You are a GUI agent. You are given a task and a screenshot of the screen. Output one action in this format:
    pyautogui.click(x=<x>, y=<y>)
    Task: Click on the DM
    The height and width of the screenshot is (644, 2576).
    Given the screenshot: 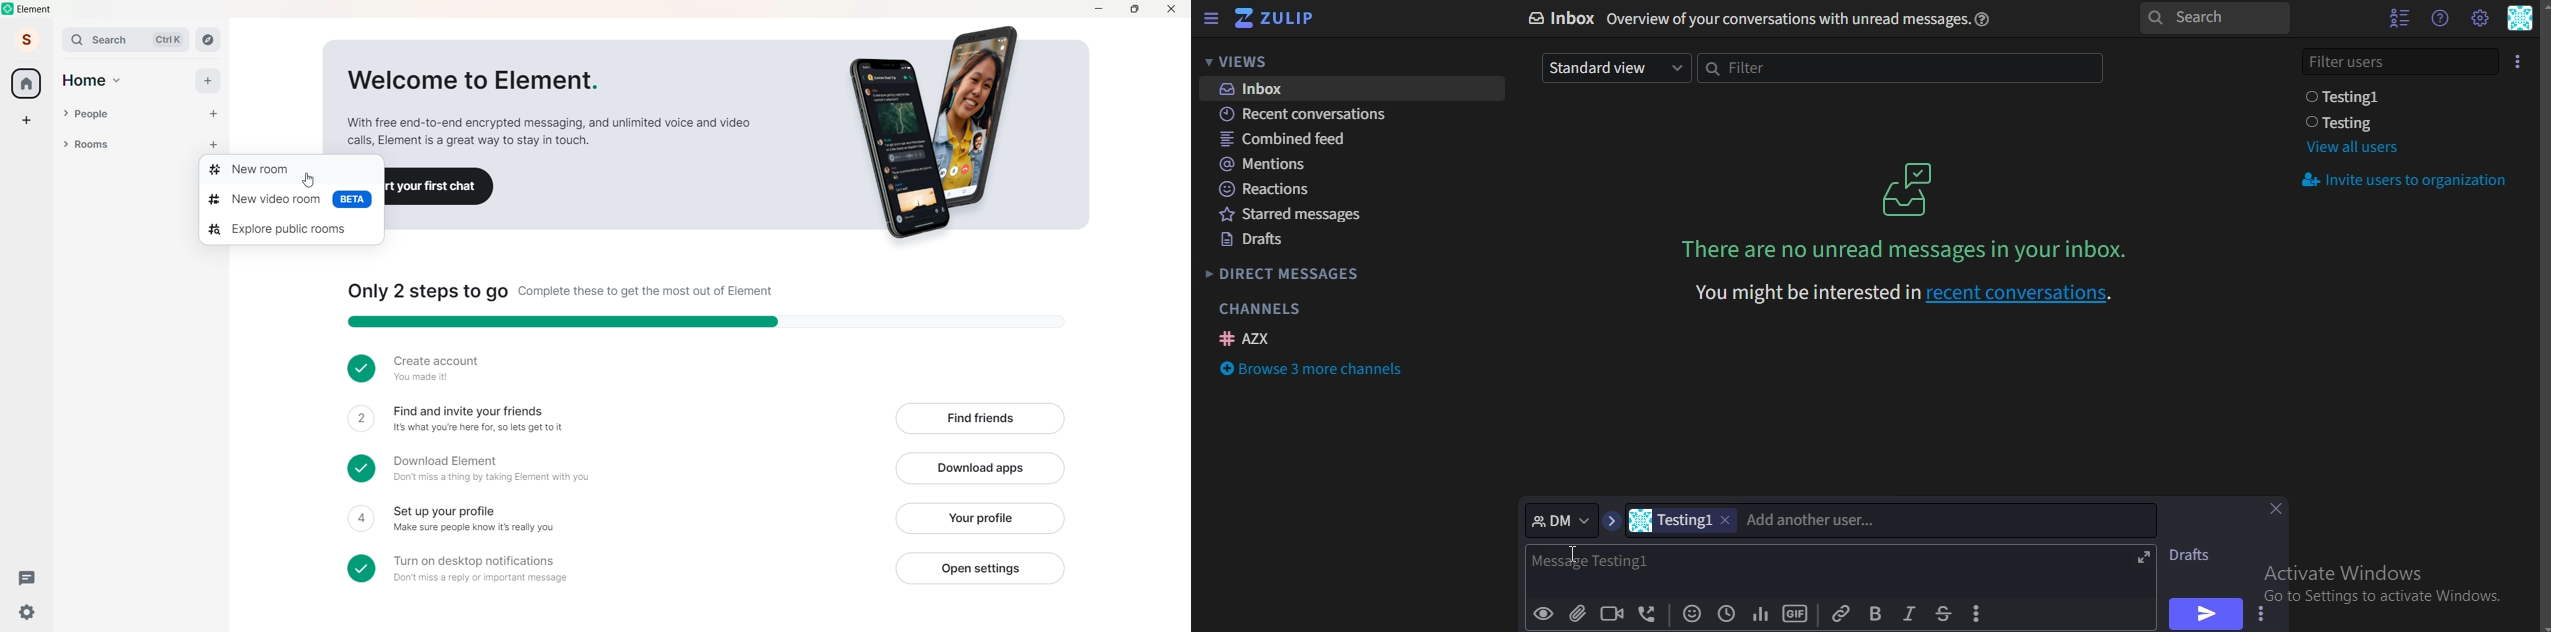 What is the action you would take?
    pyautogui.click(x=1562, y=519)
    